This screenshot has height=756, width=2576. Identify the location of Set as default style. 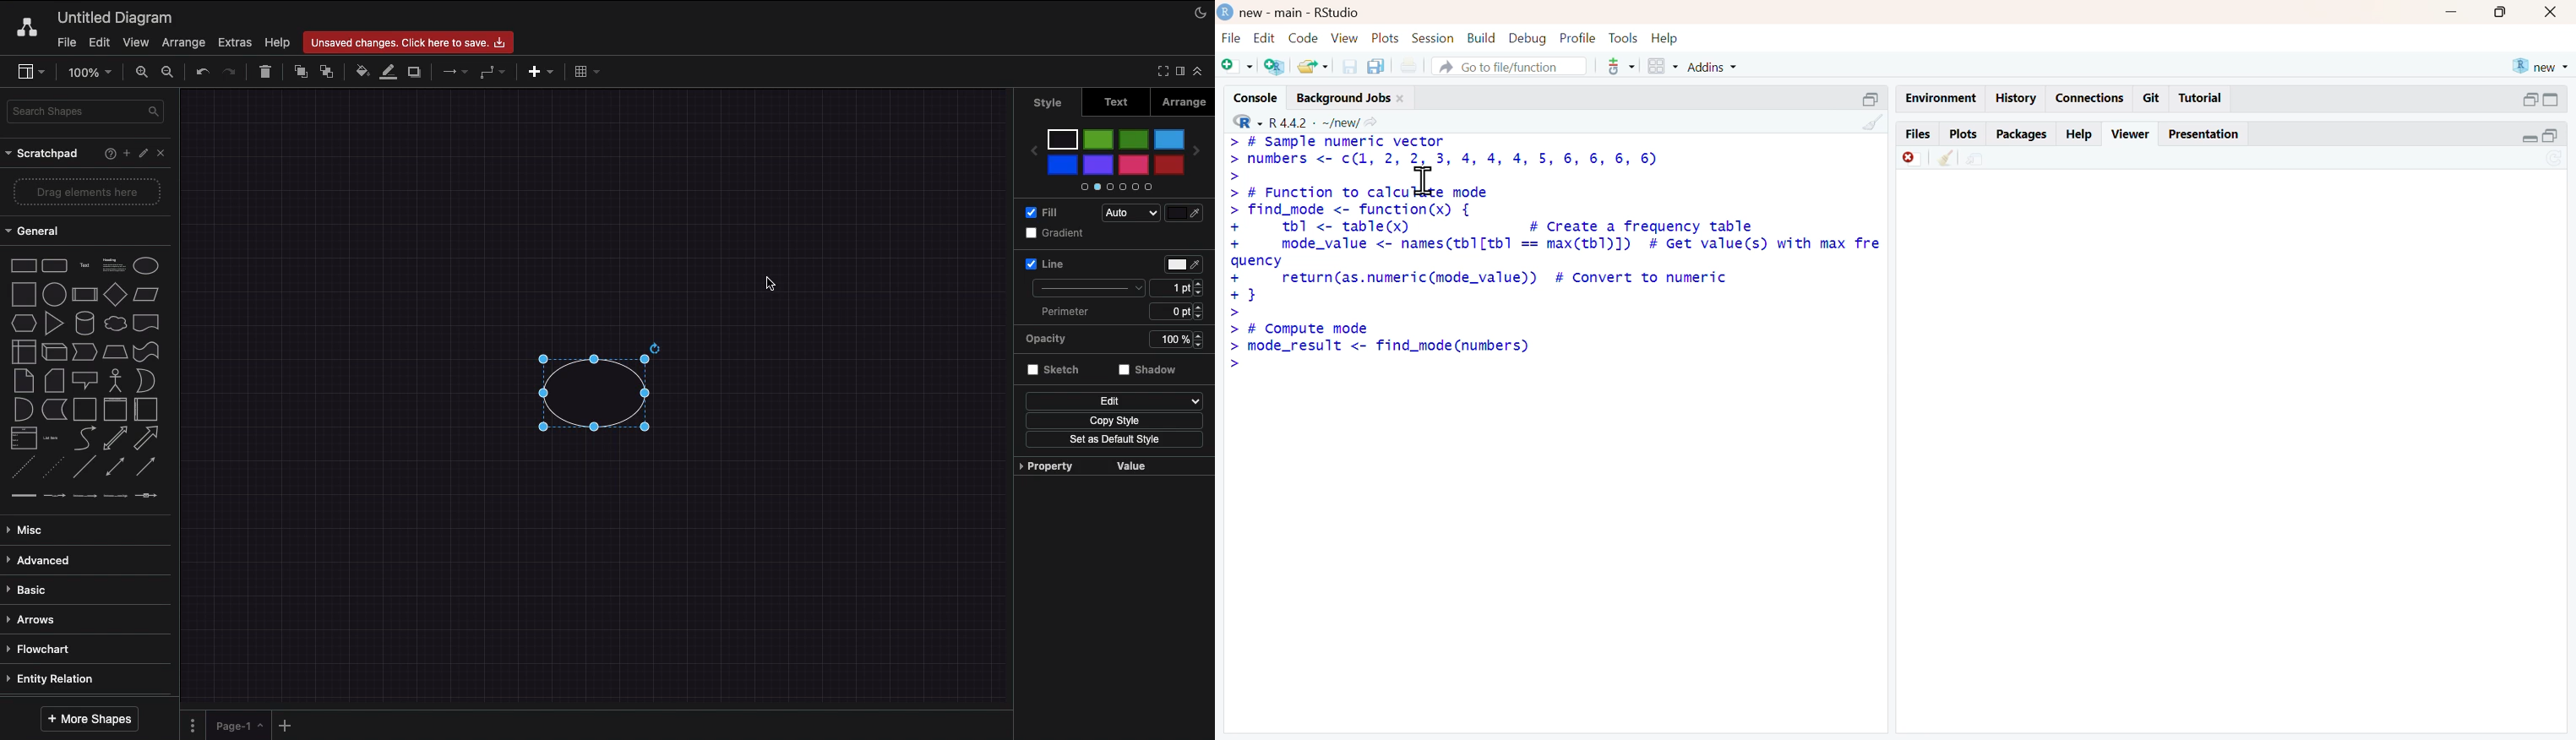
(1114, 440).